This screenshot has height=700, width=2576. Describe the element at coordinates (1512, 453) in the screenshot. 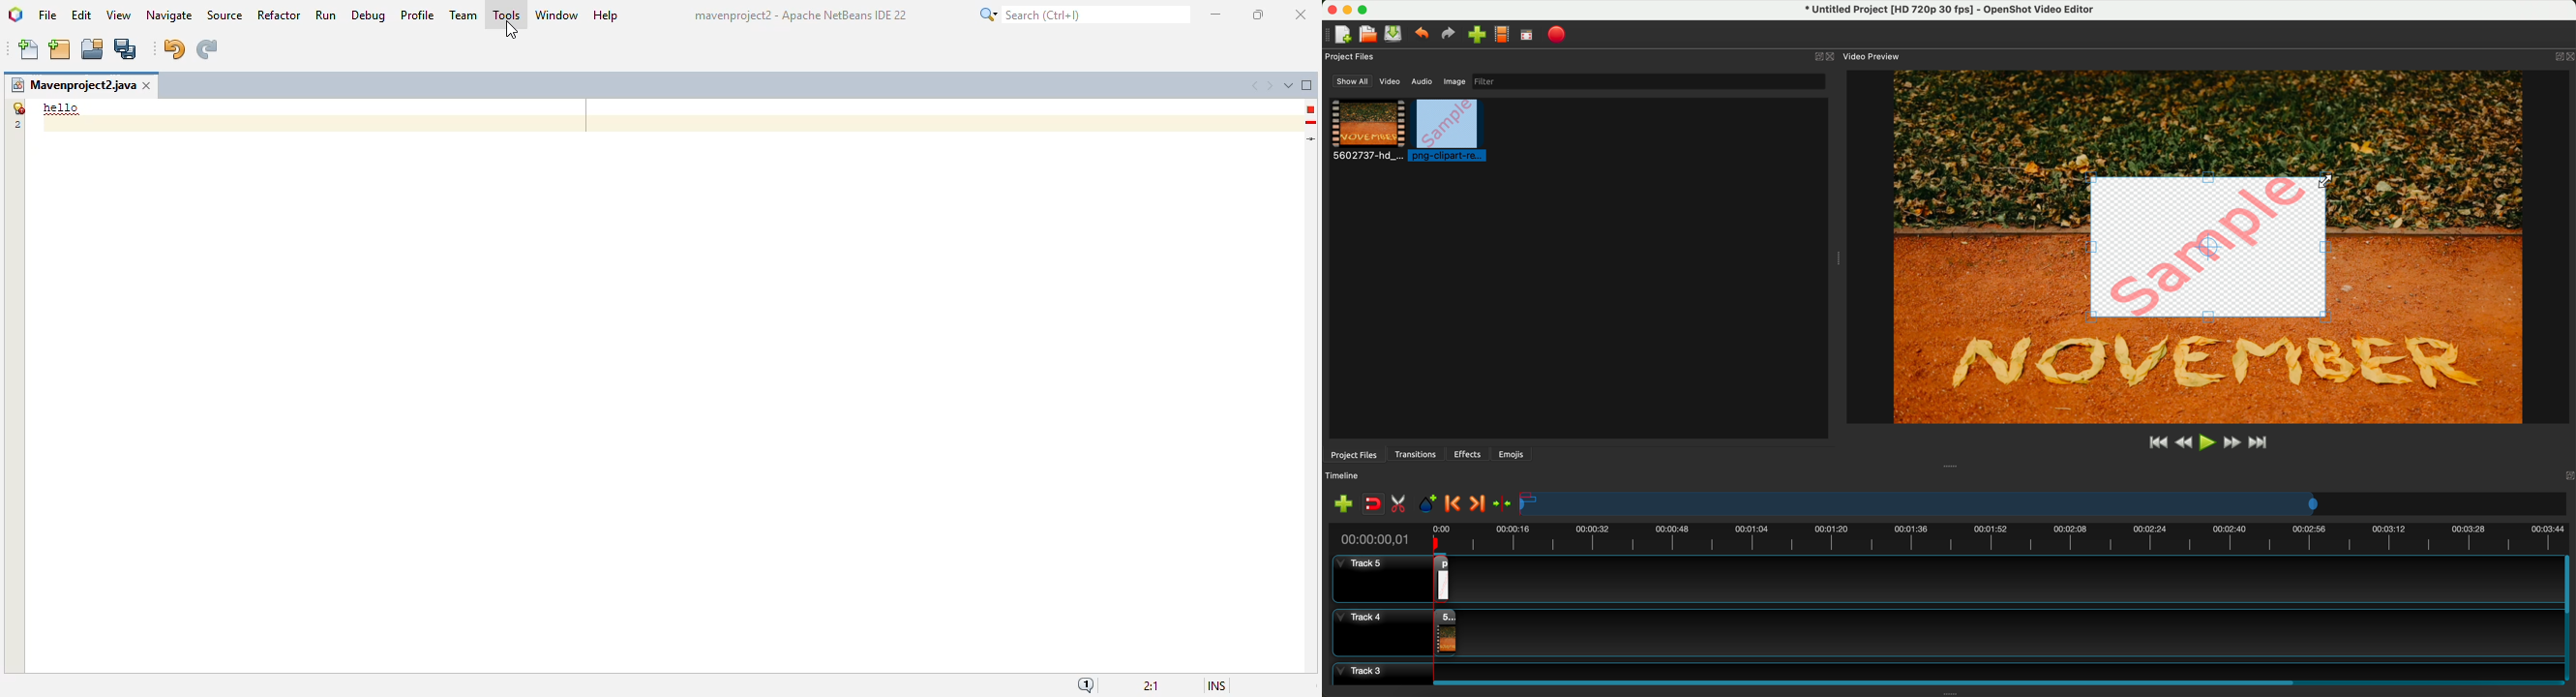

I see `emojis` at that location.